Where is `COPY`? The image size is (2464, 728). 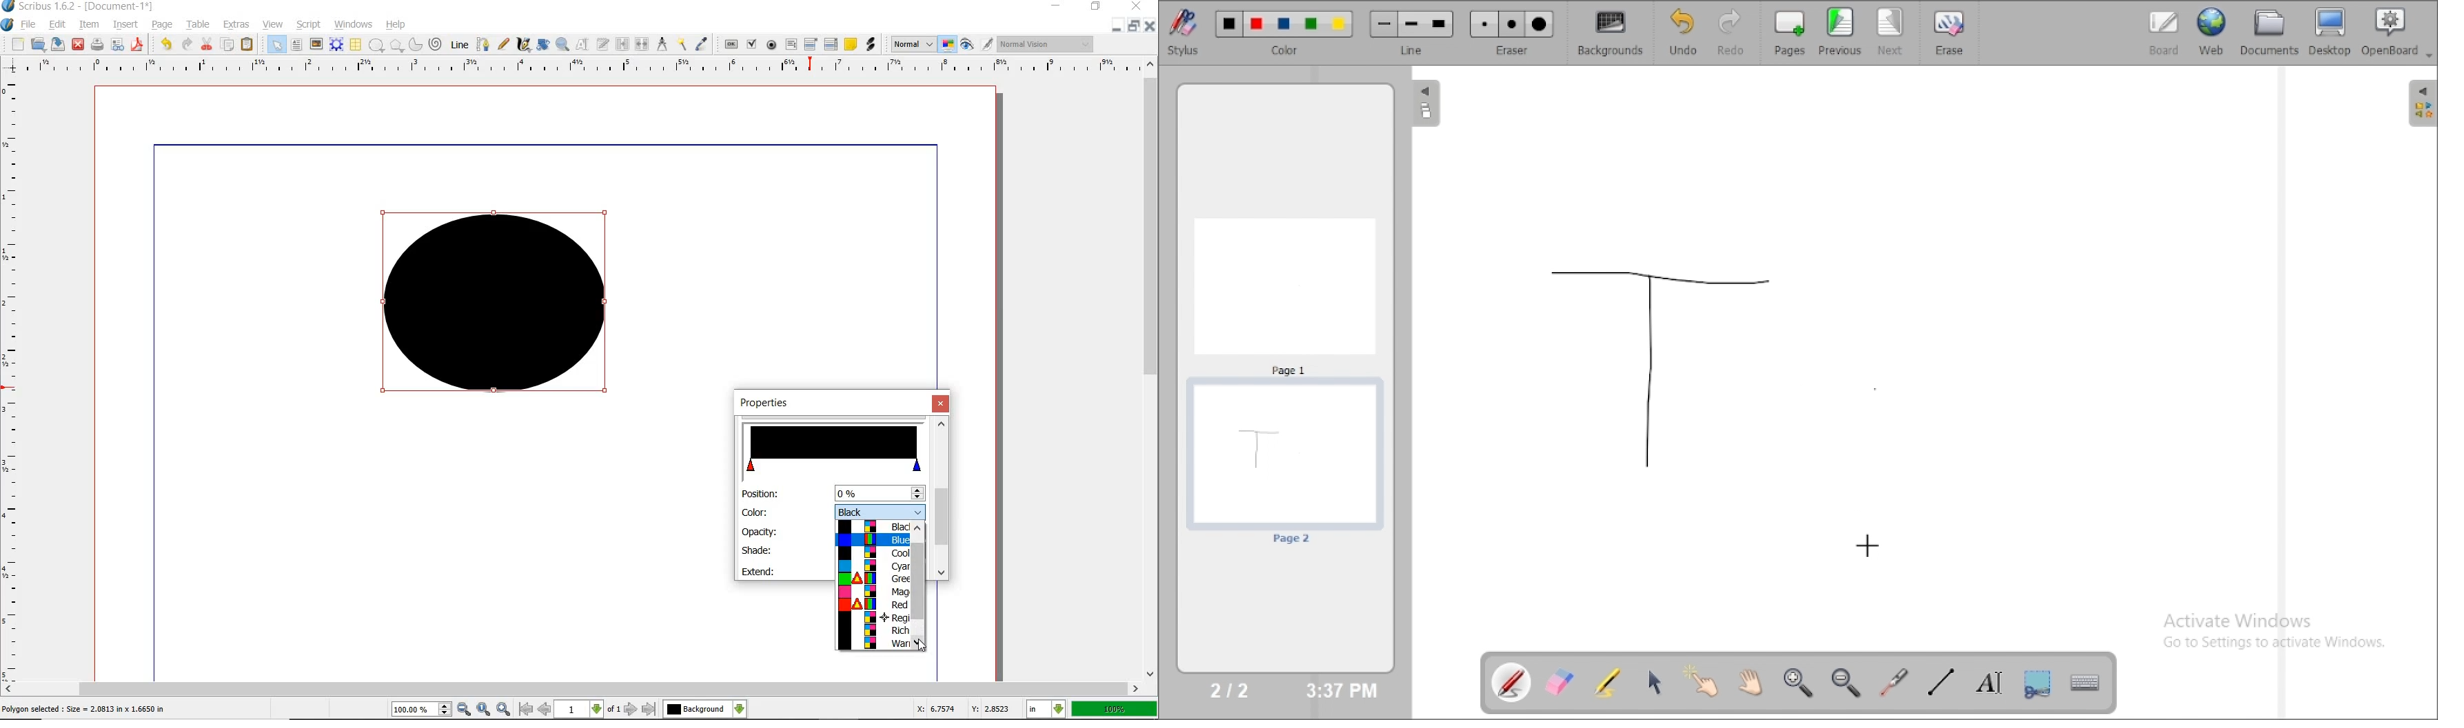 COPY is located at coordinates (229, 45).